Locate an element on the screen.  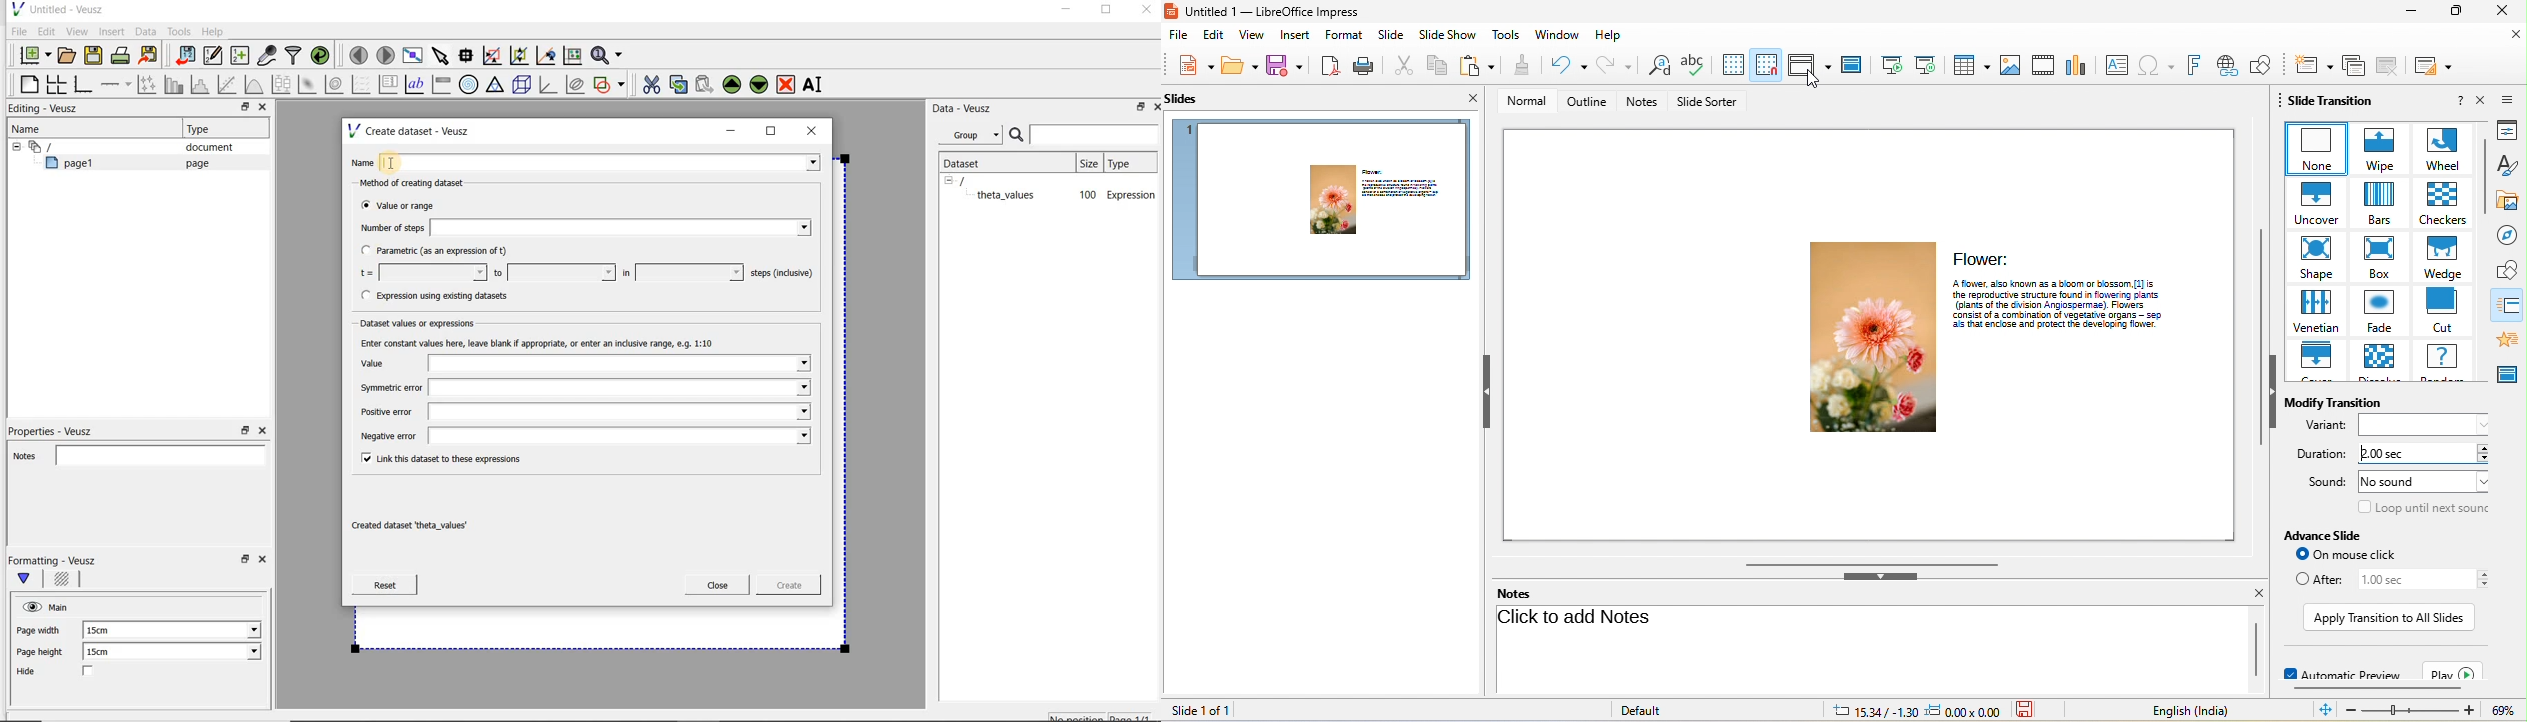
Properties - Veusz is located at coordinates (57, 429).